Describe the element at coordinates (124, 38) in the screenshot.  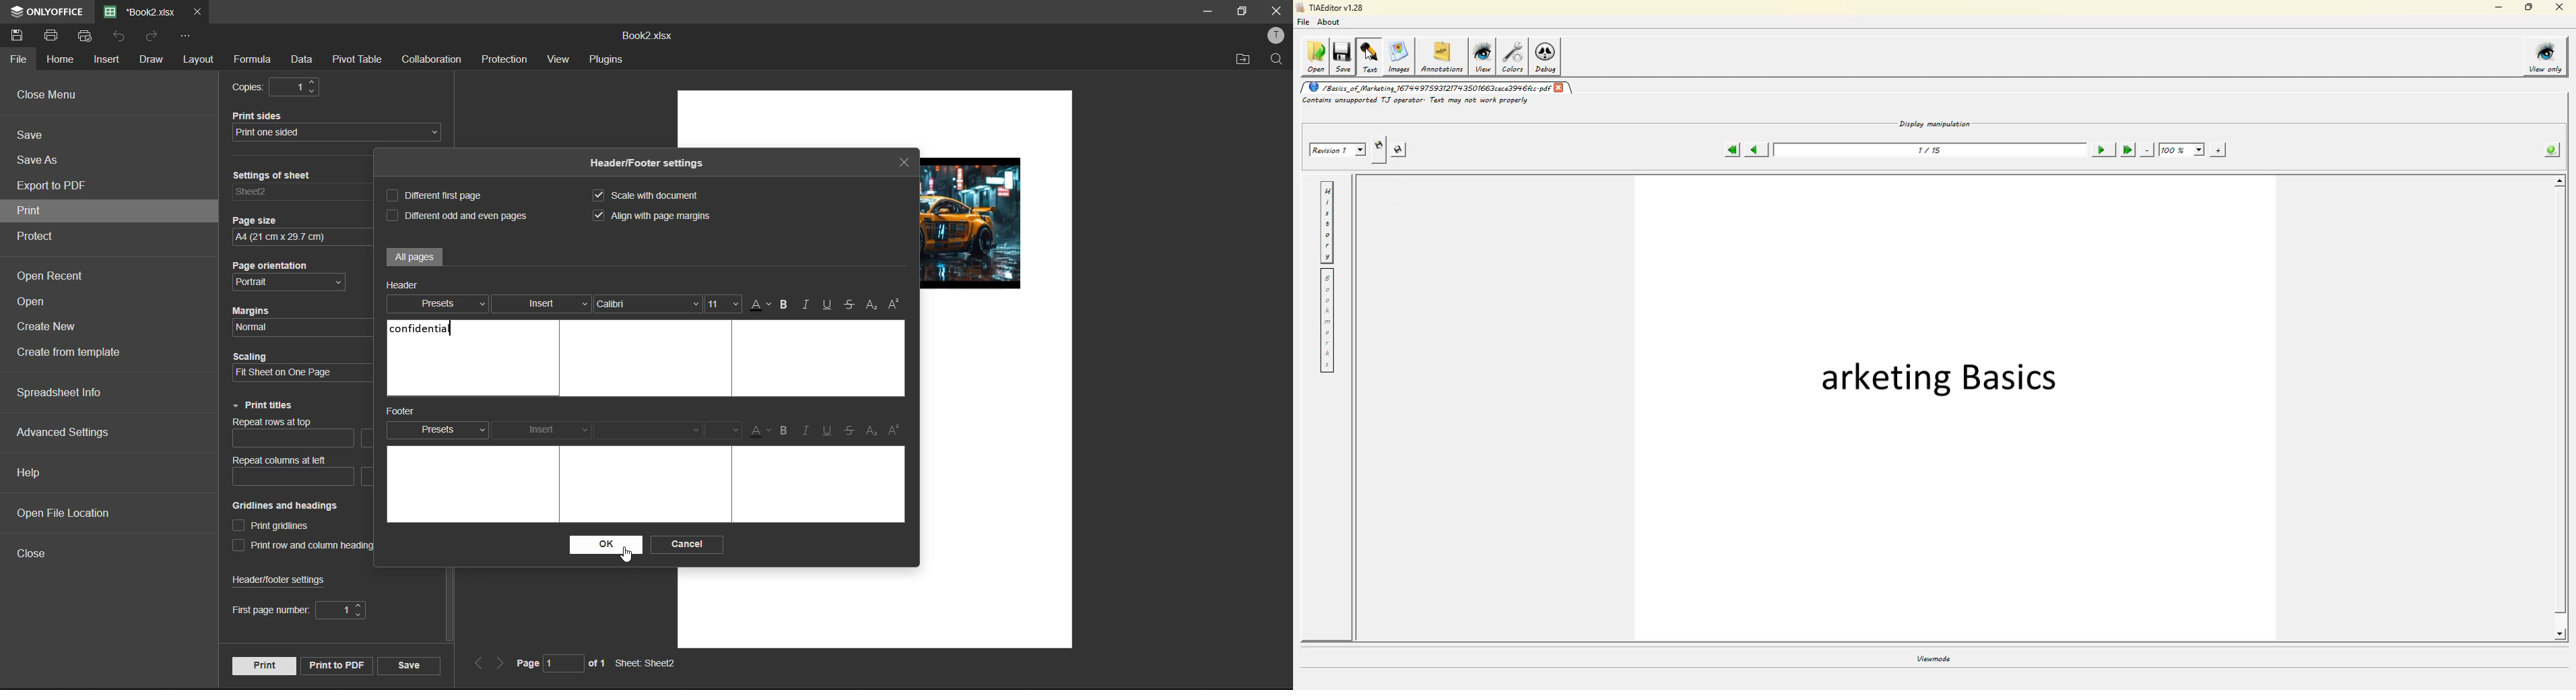
I see `undo` at that location.